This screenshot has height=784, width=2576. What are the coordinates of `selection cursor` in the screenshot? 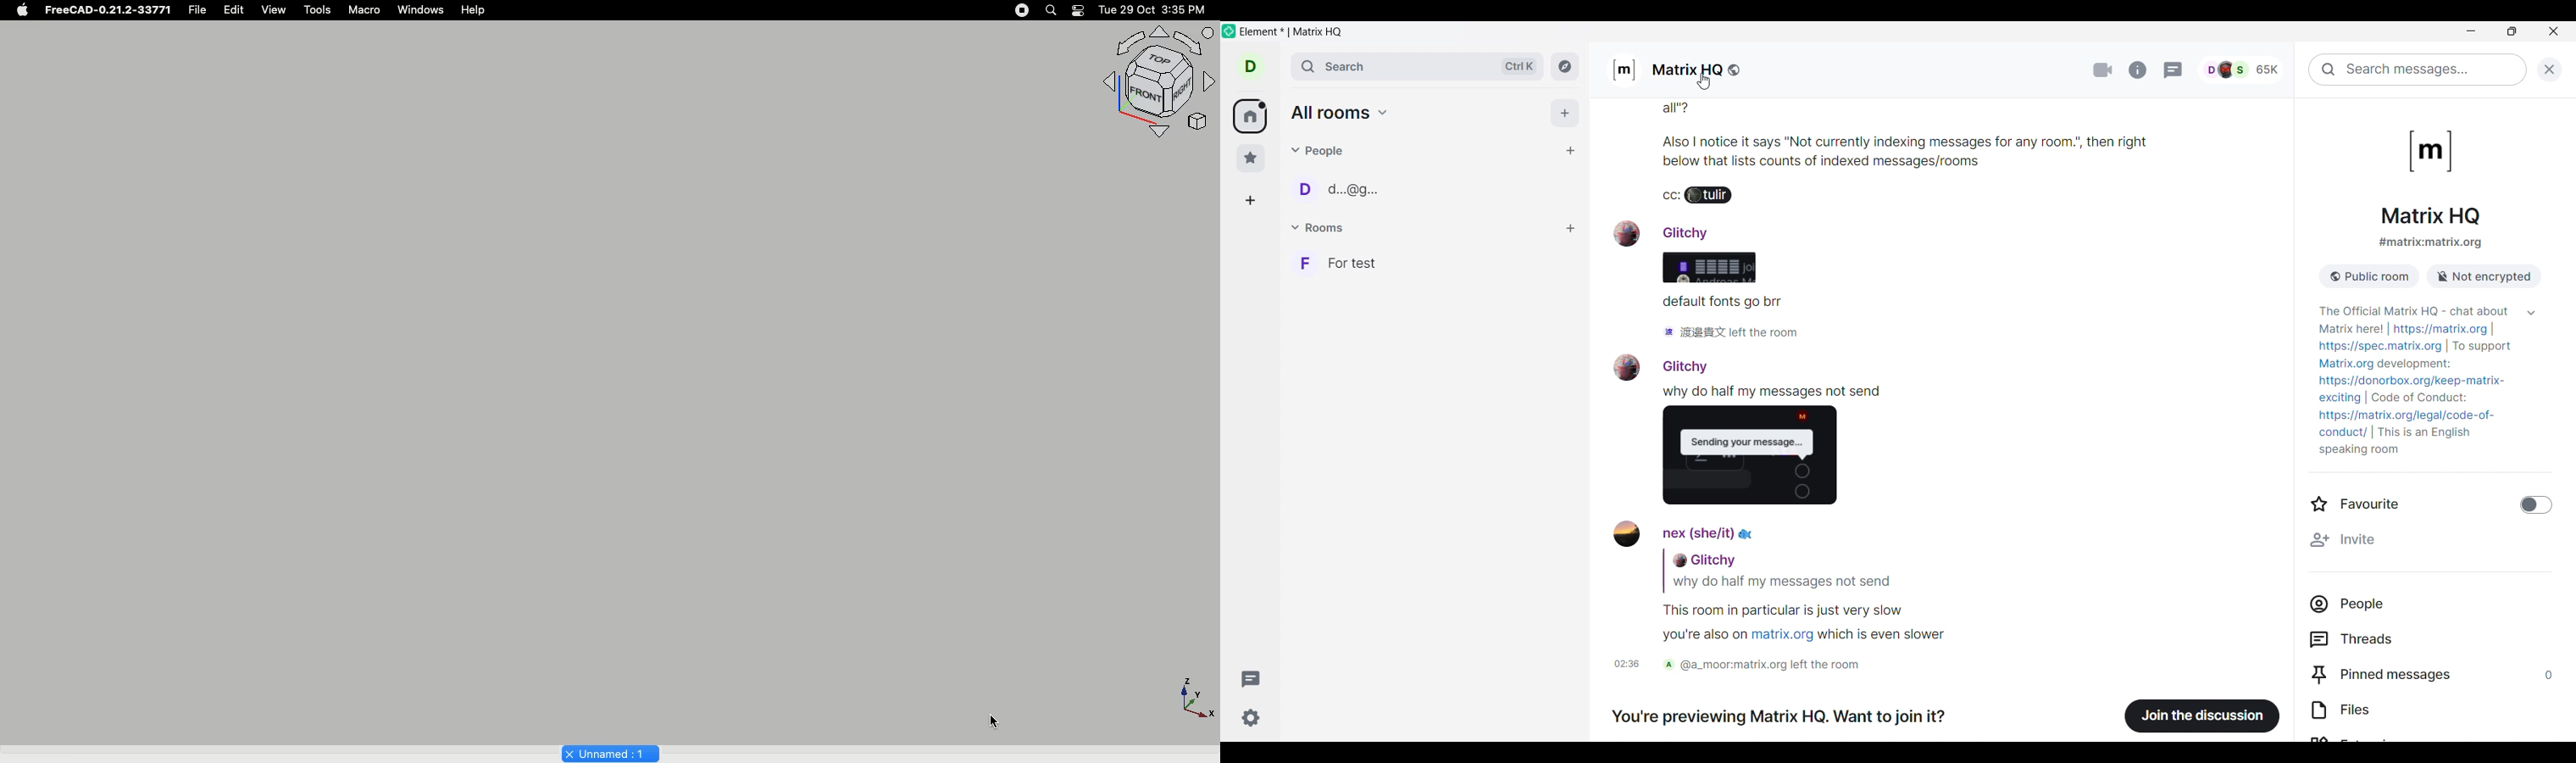 It's located at (1707, 81).